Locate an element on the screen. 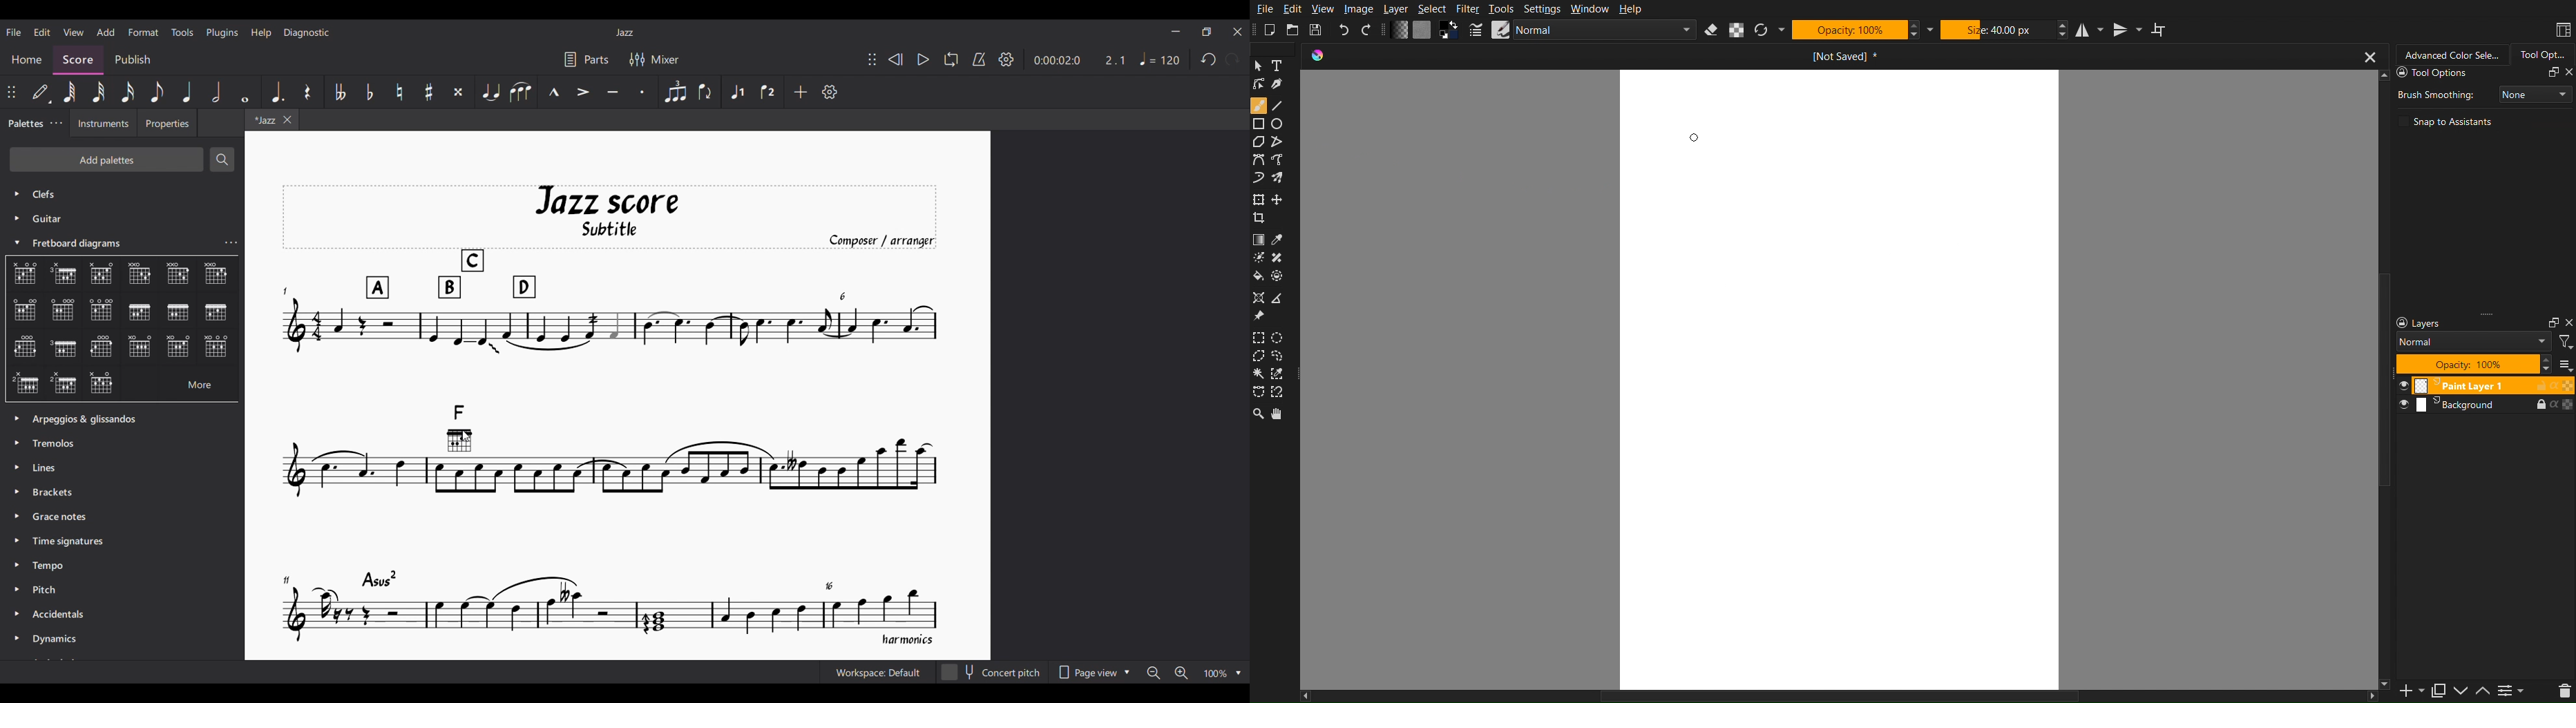 This screenshot has height=728, width=2576. Work Space is located at coordinates (1840, 376).